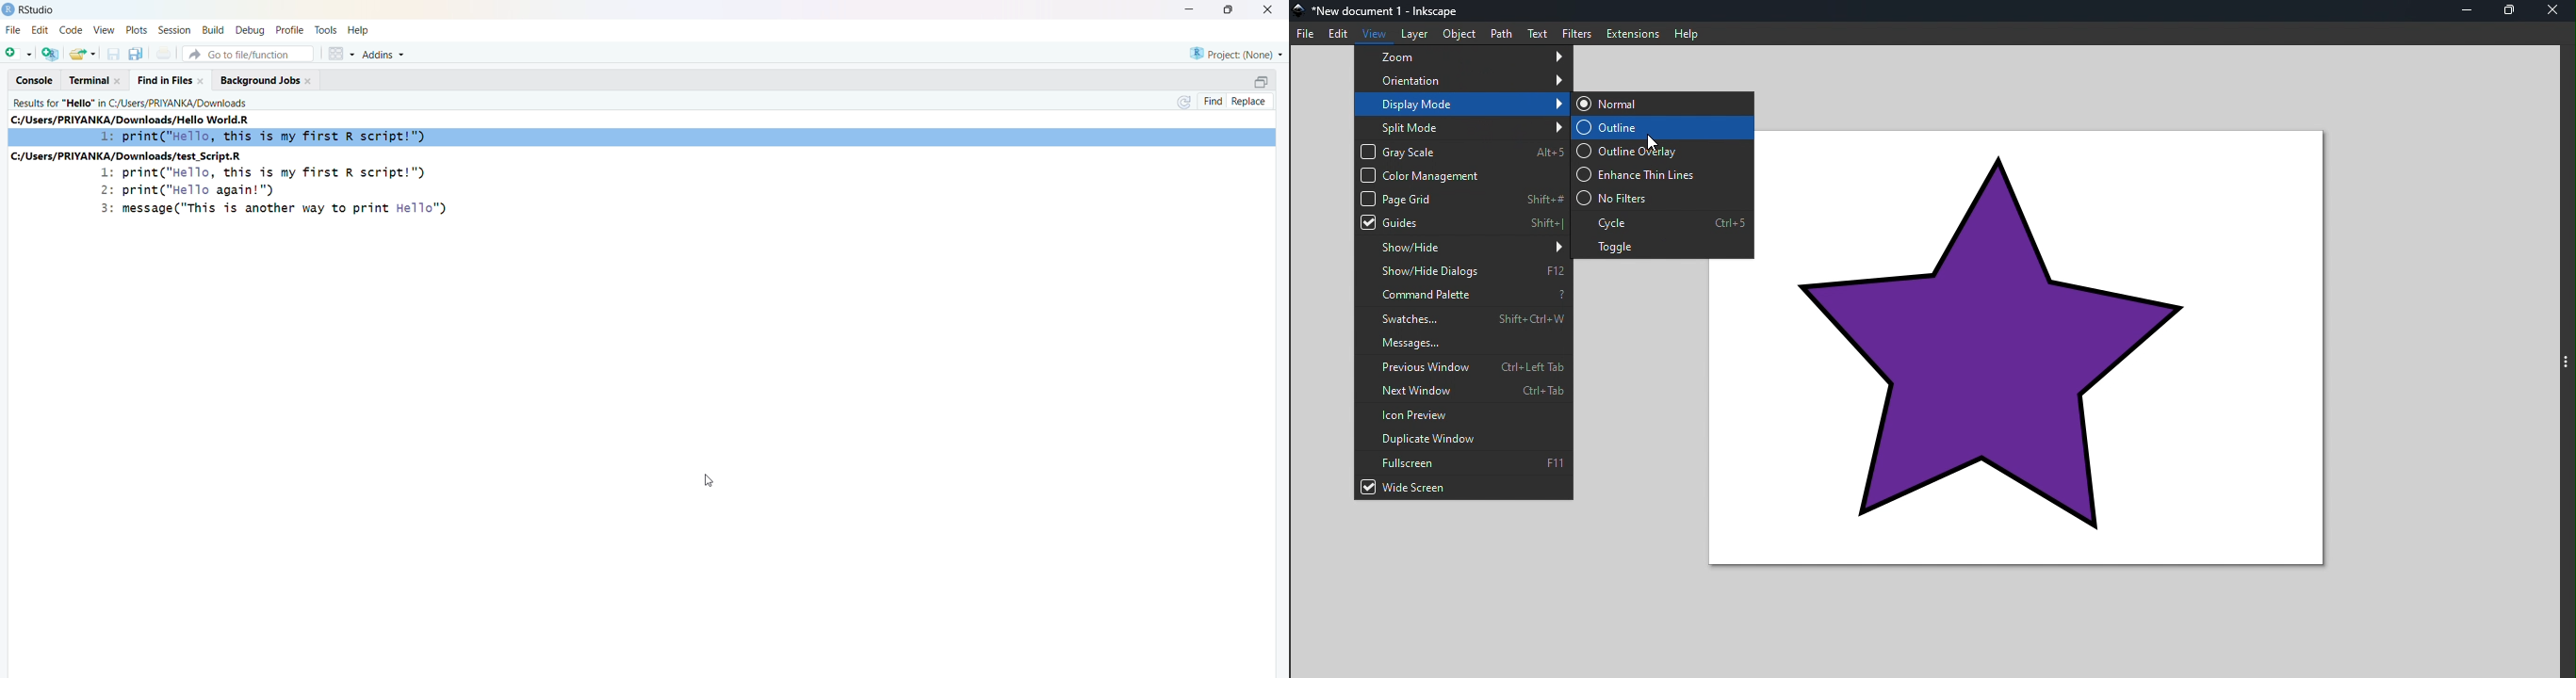 This screenshot has height=700, width=2576. Describe the element at coordinates (137, 54) in the screenshot. I see `duplicate` at that location.